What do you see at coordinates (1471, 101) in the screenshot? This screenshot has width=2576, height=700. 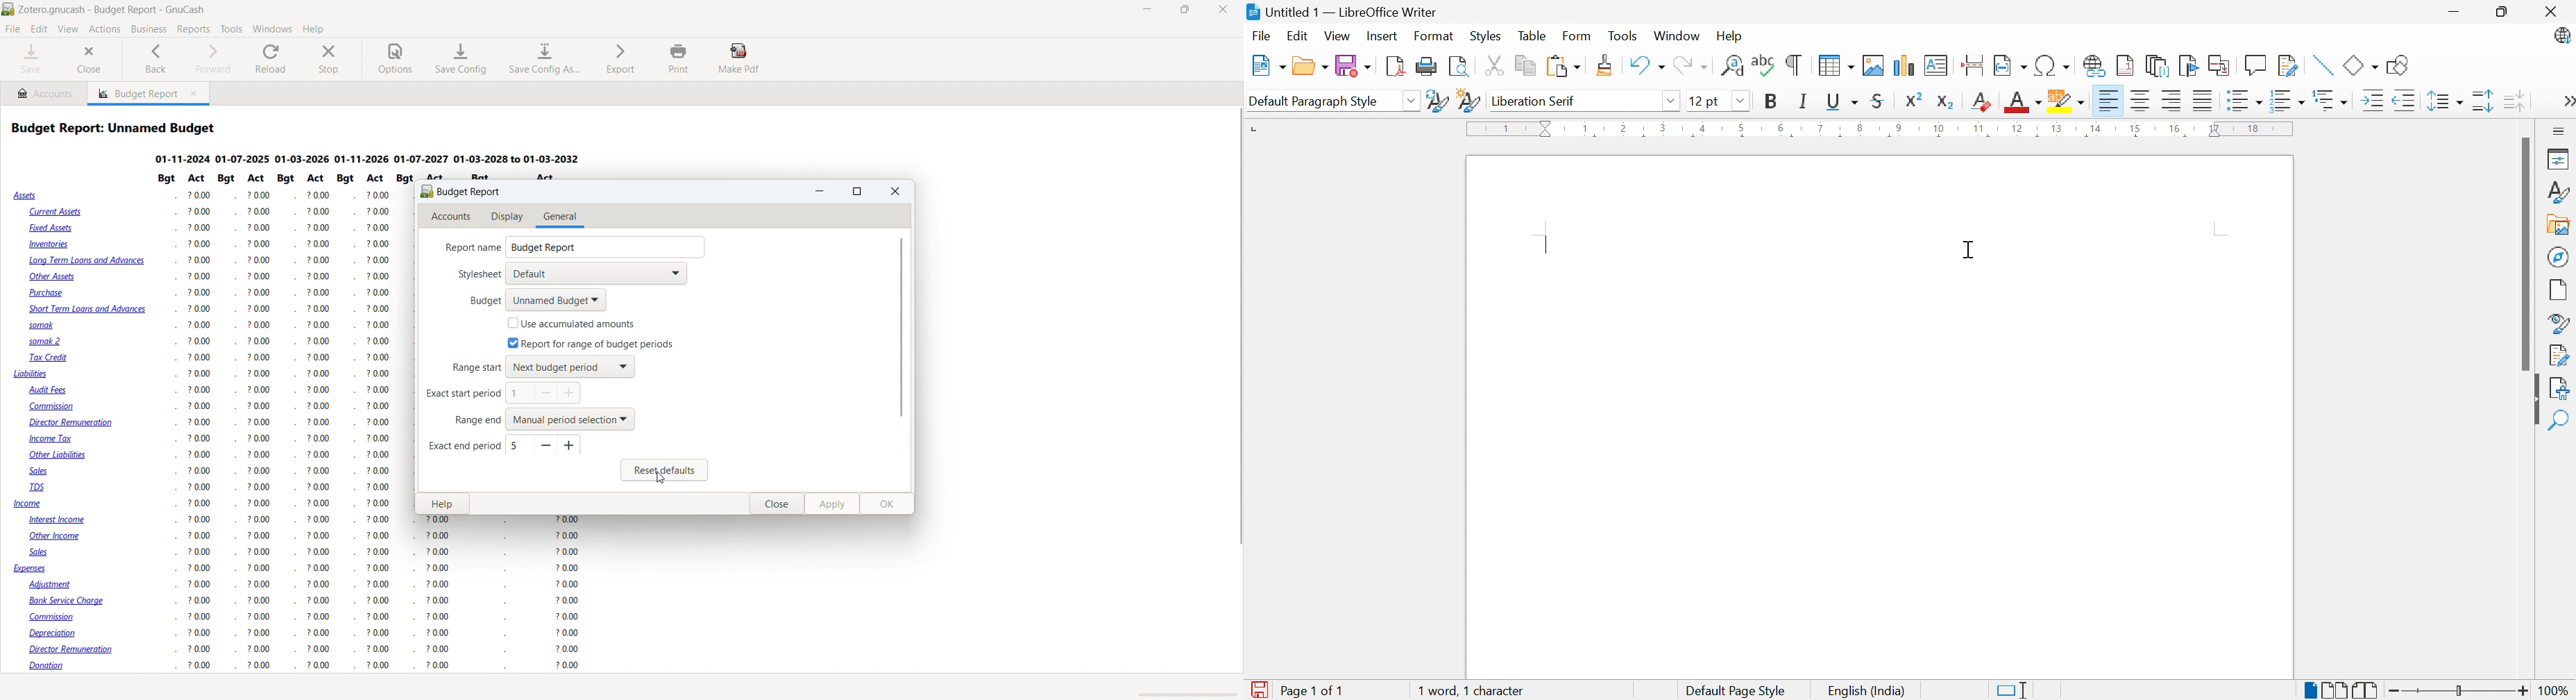 I see `New Style From Selection` at bounding box center [1471, 101].